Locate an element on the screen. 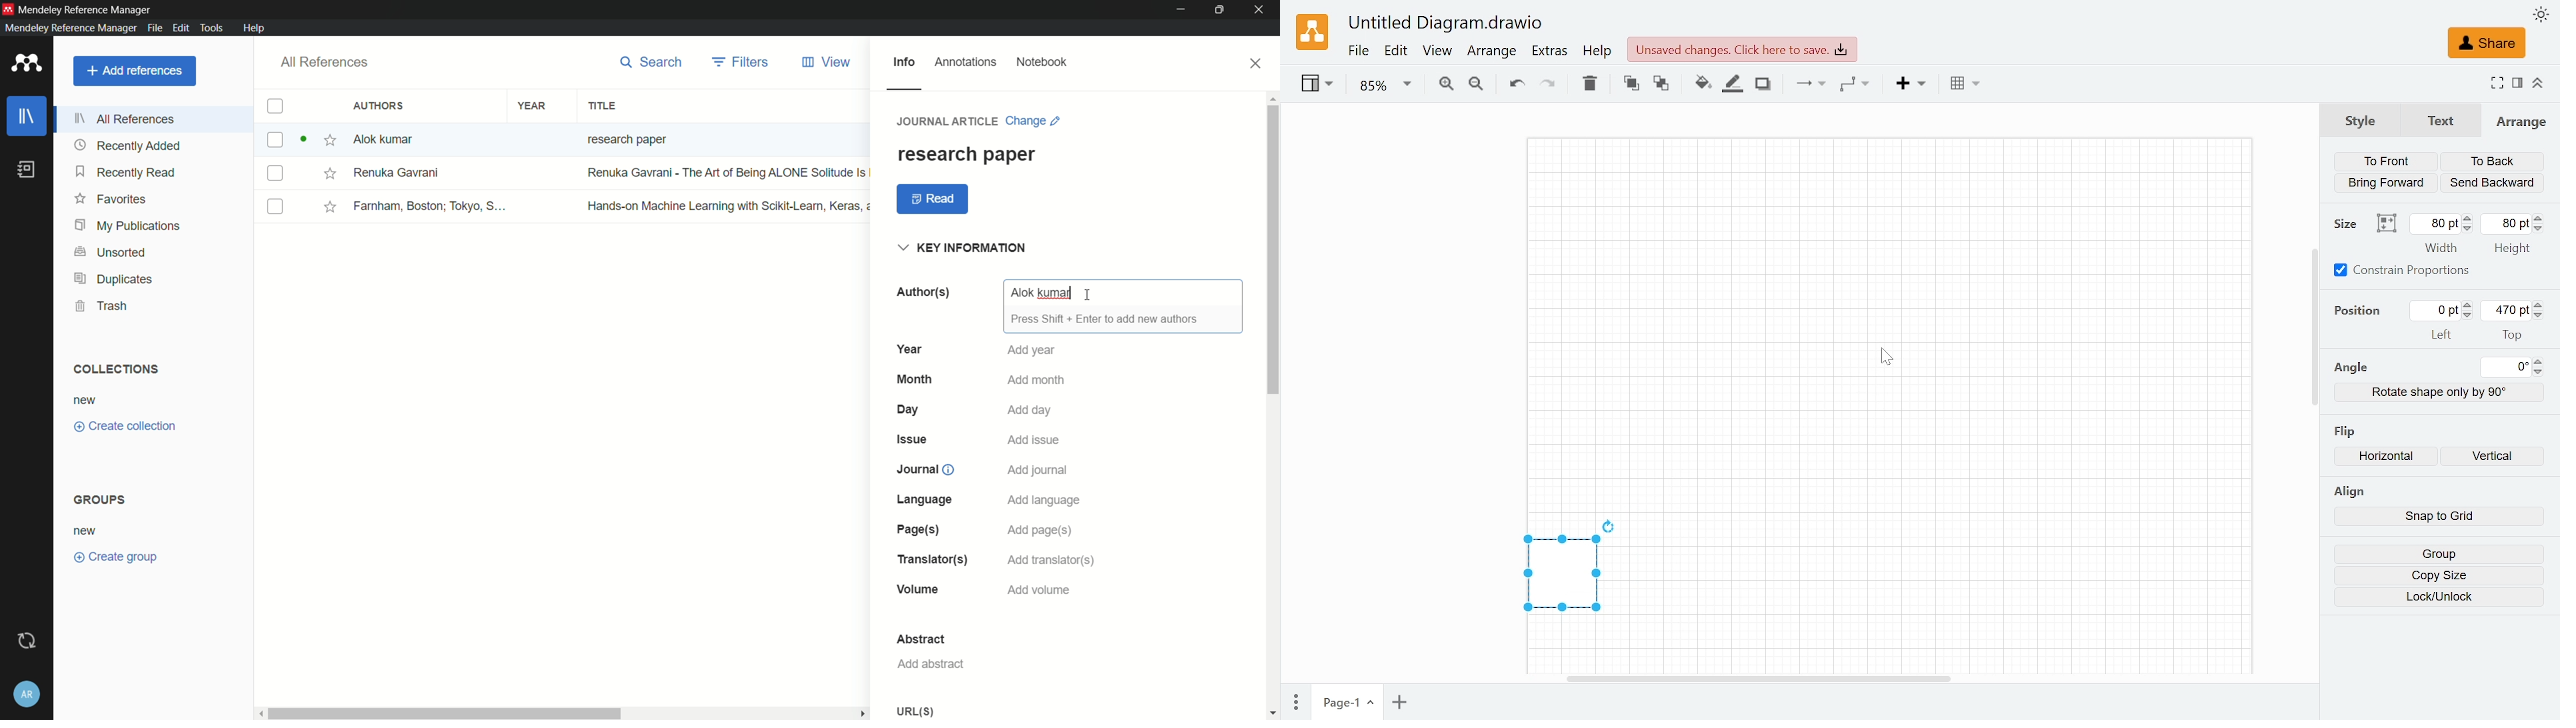  key information is located at coordinates (965, 249).